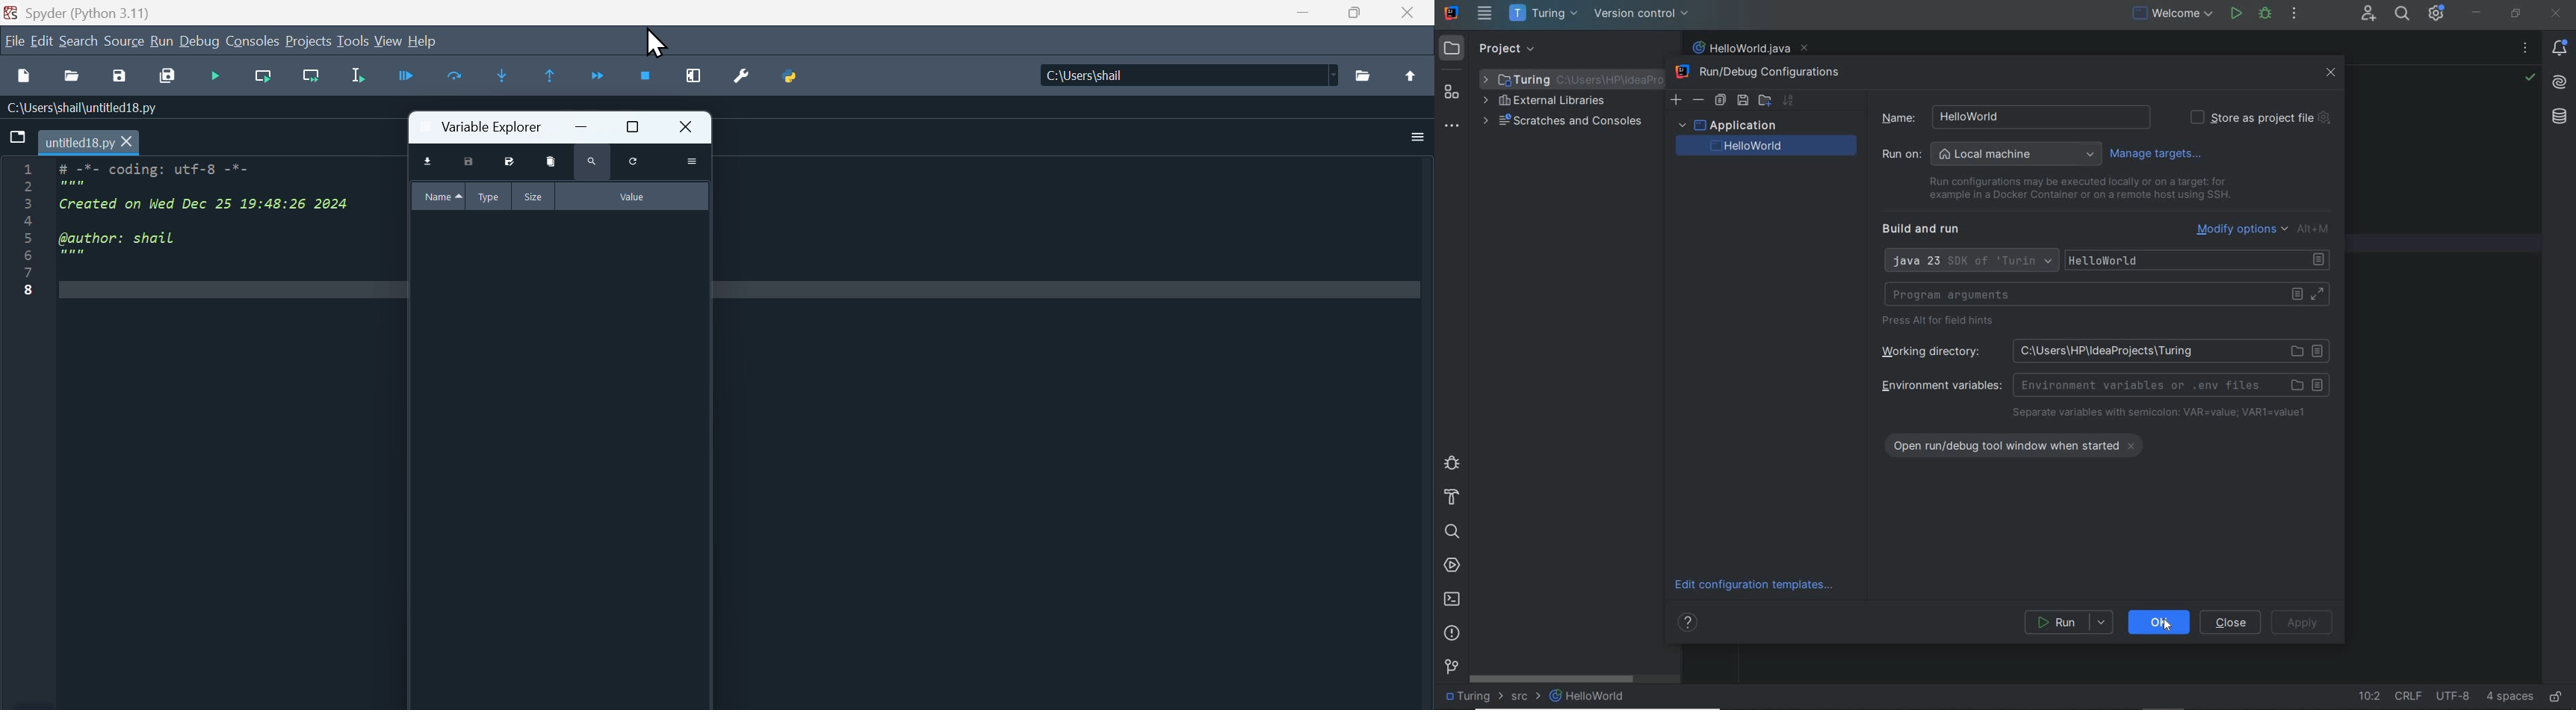 This screenshot has width=2576, height=728. I want to click on variable explorer, so click(476, 126).